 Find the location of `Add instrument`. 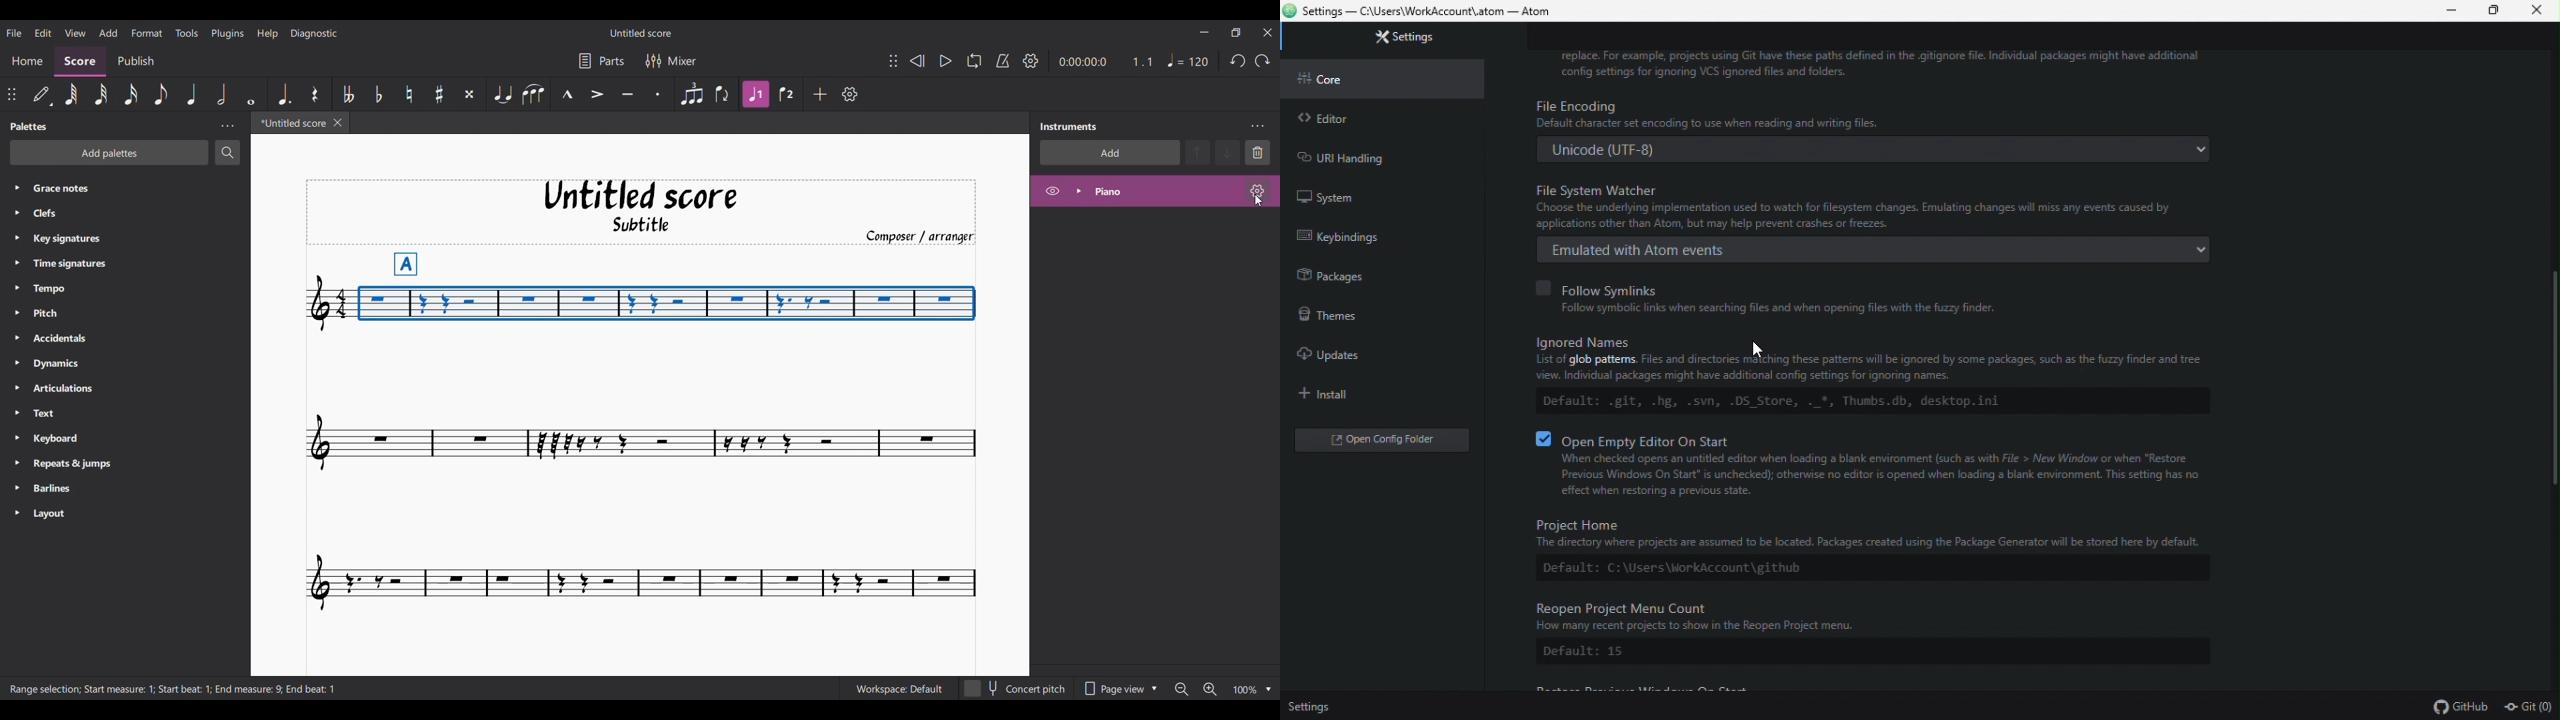

Add instrument is located at coordinates (1110, 153).